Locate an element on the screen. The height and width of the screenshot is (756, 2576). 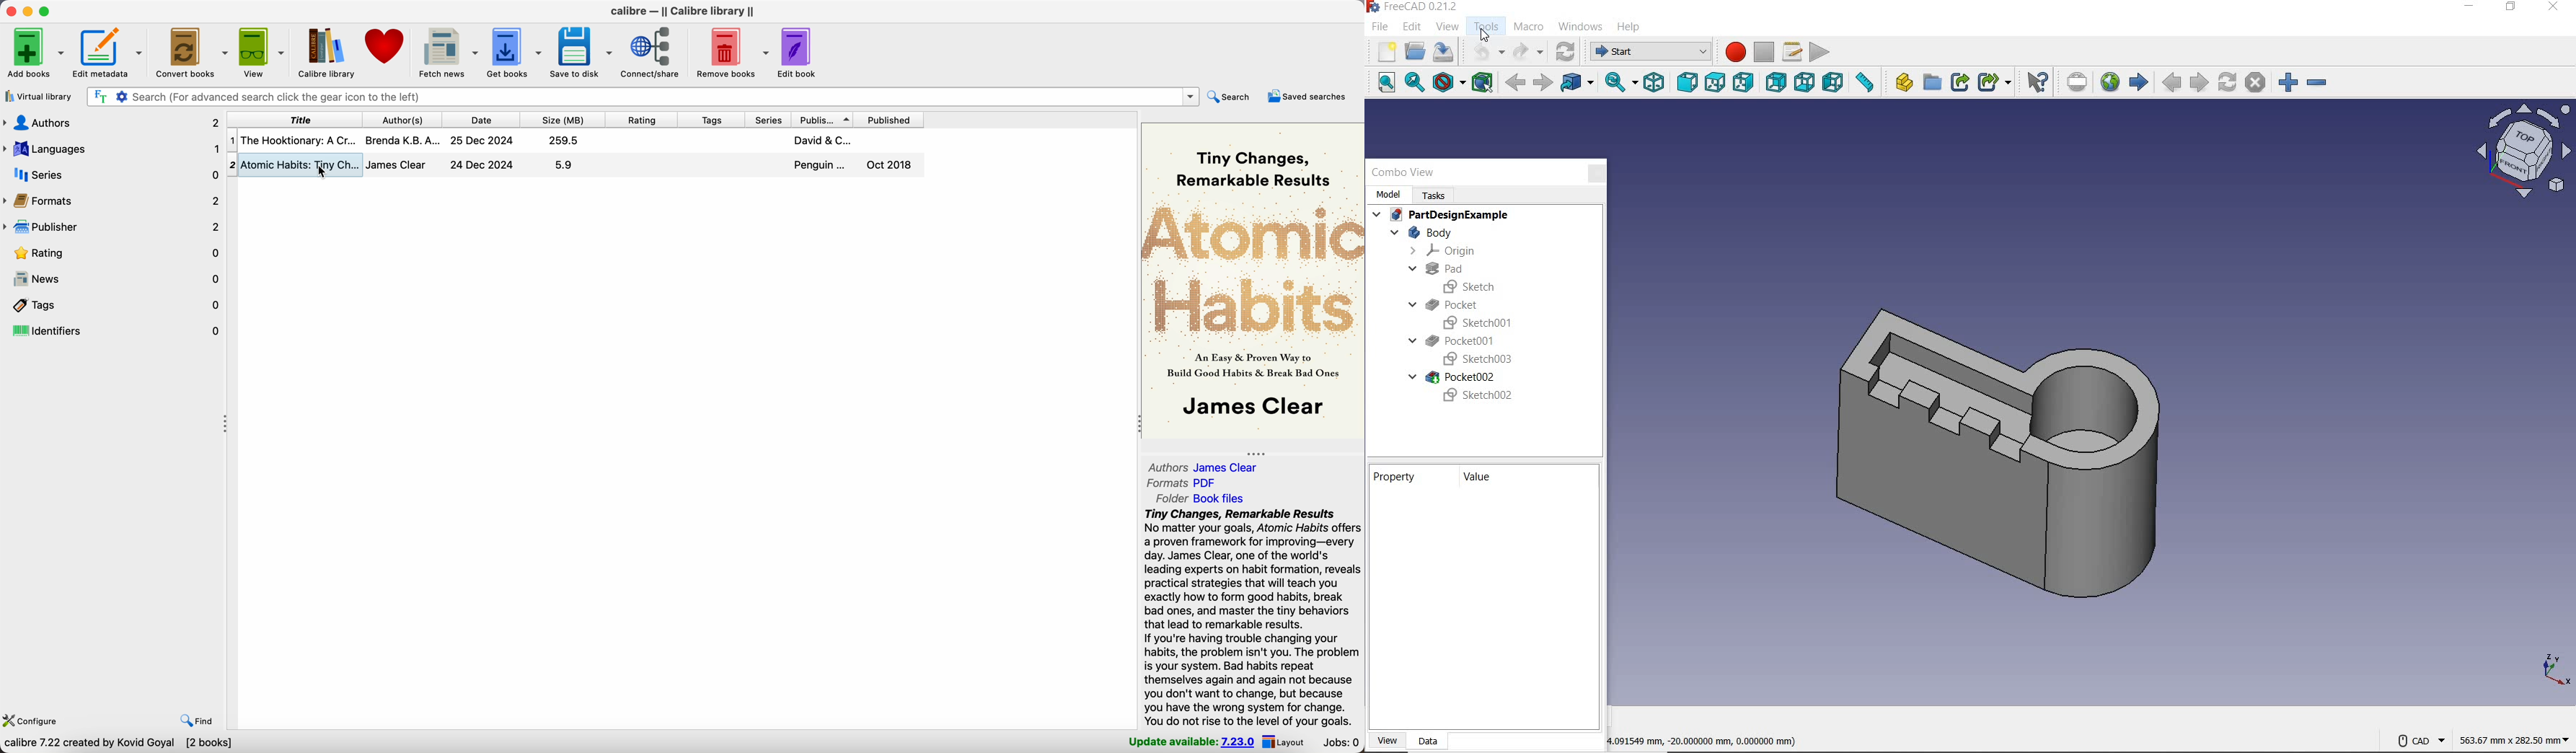
find is located at coordinates (196, 721).